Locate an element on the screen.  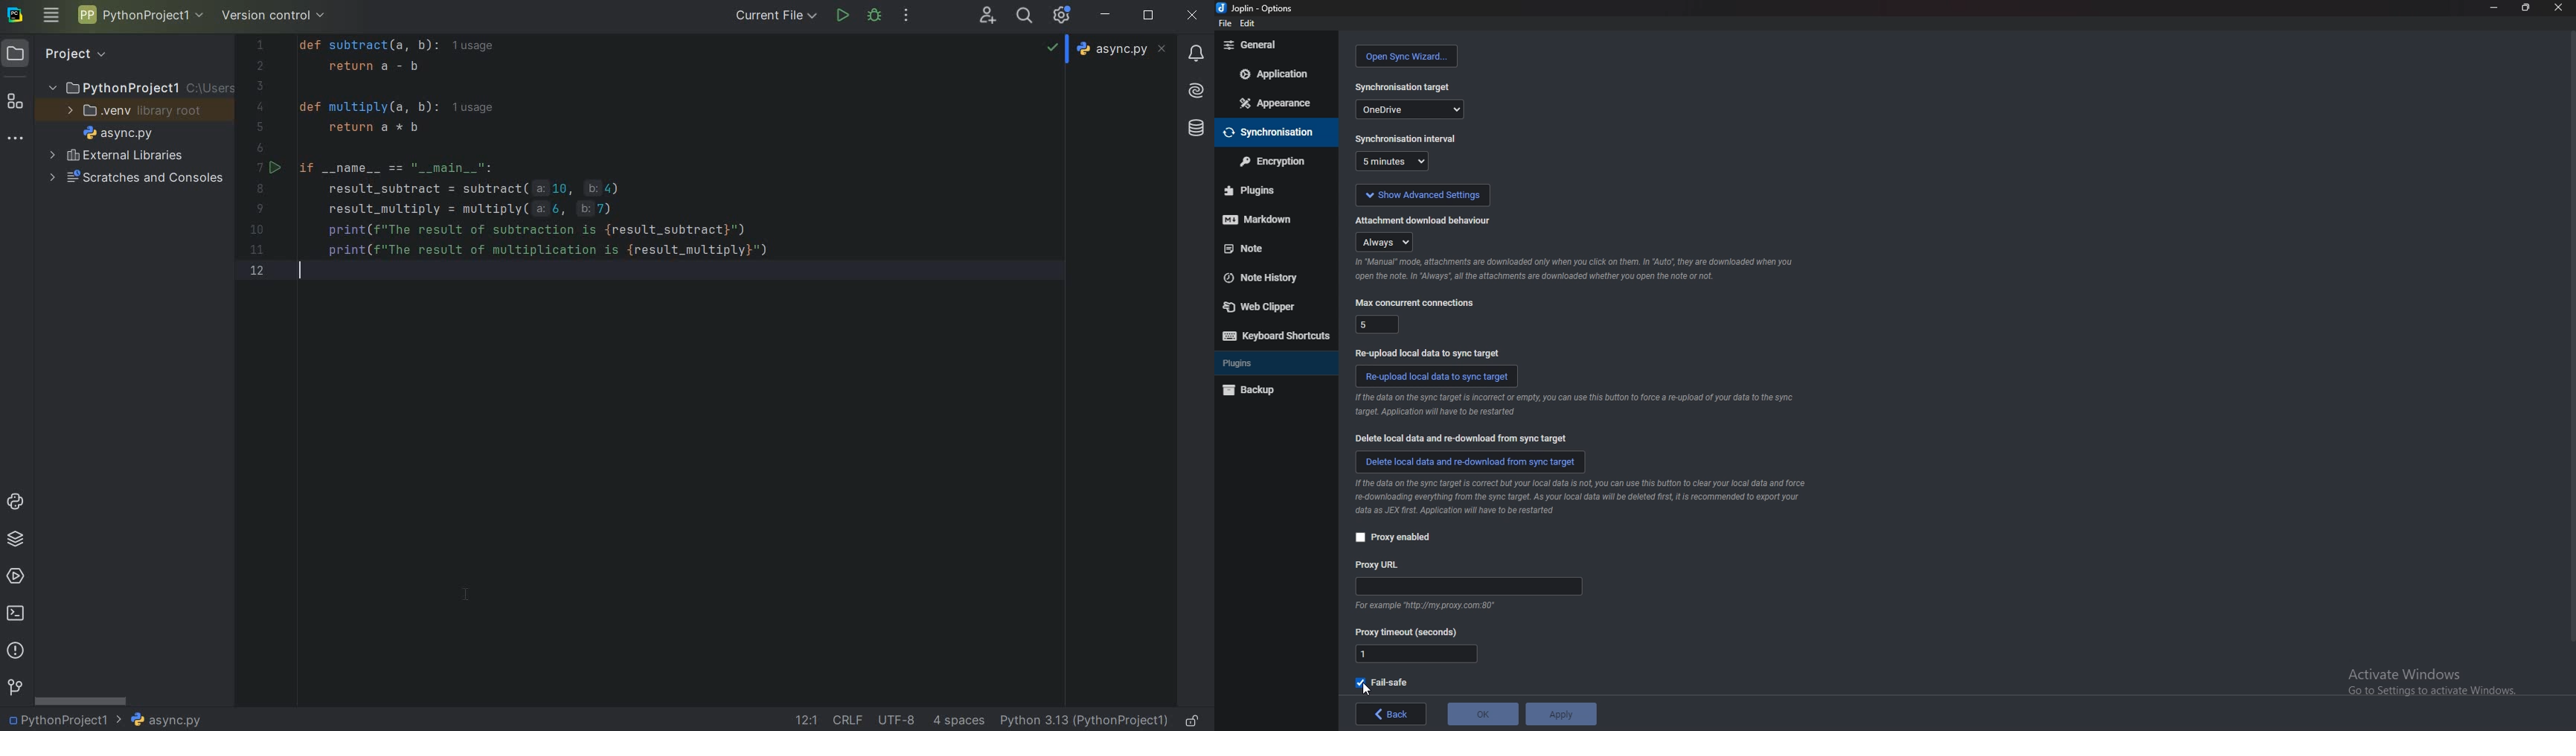
sync target is located at coordinates (1404, 86).